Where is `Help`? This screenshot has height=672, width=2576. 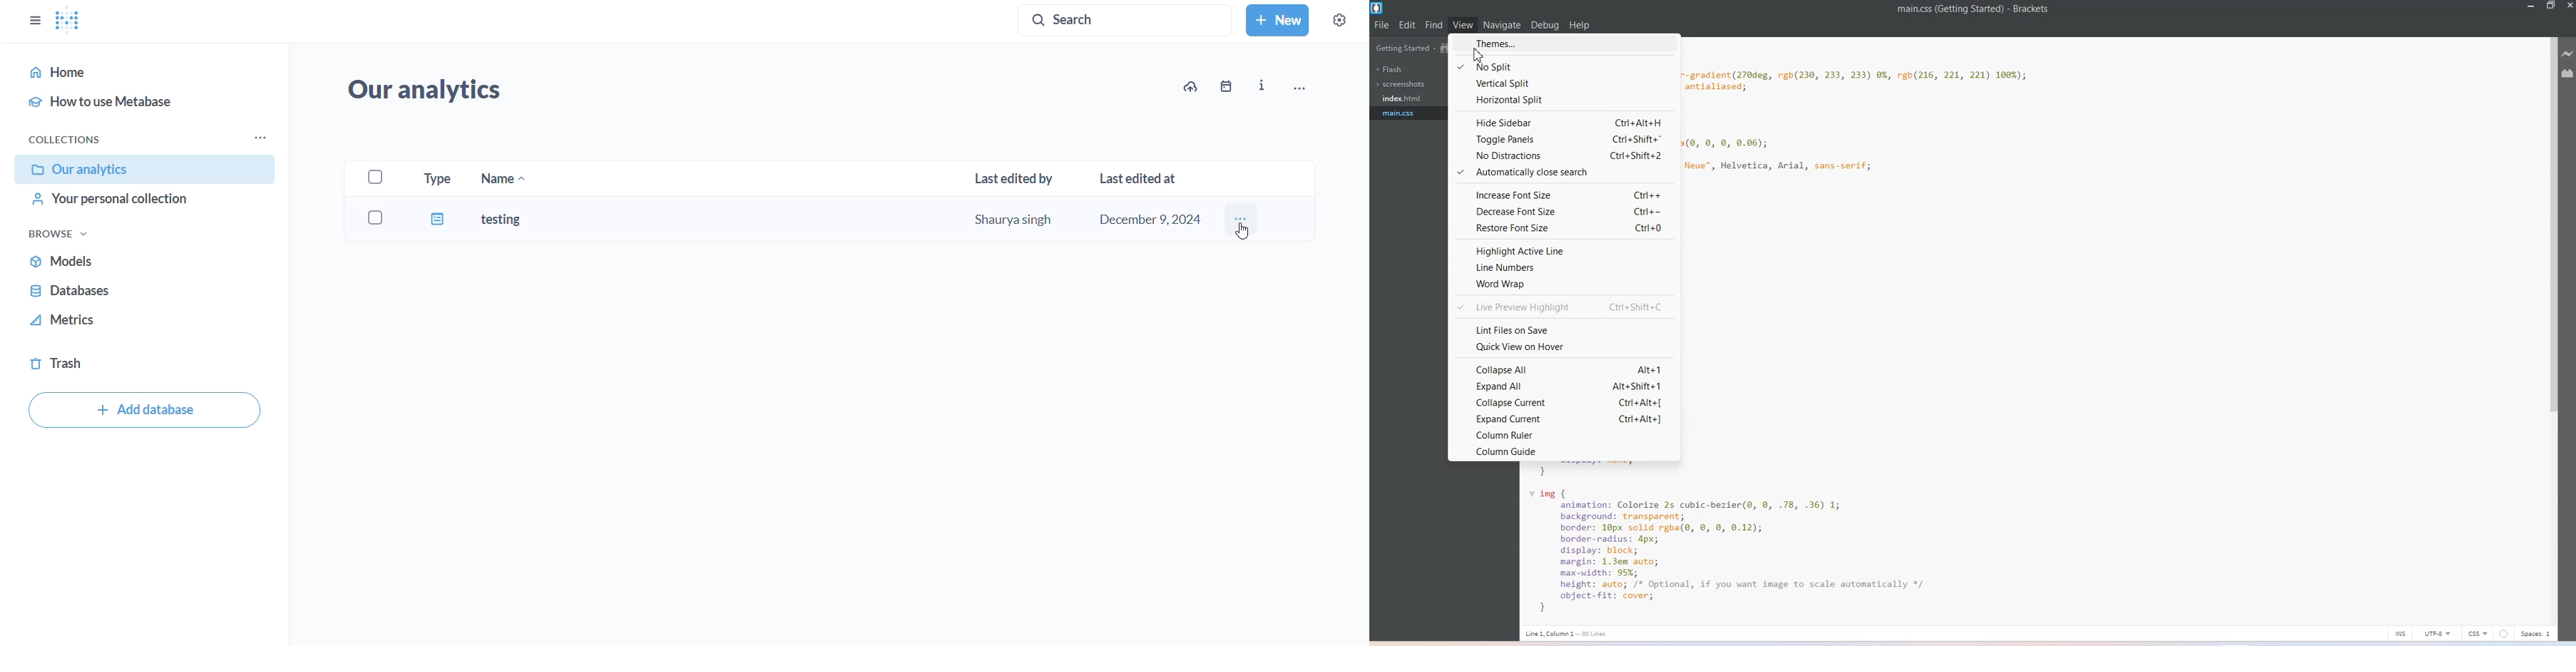
Help is located at coordinates (1580, 26).